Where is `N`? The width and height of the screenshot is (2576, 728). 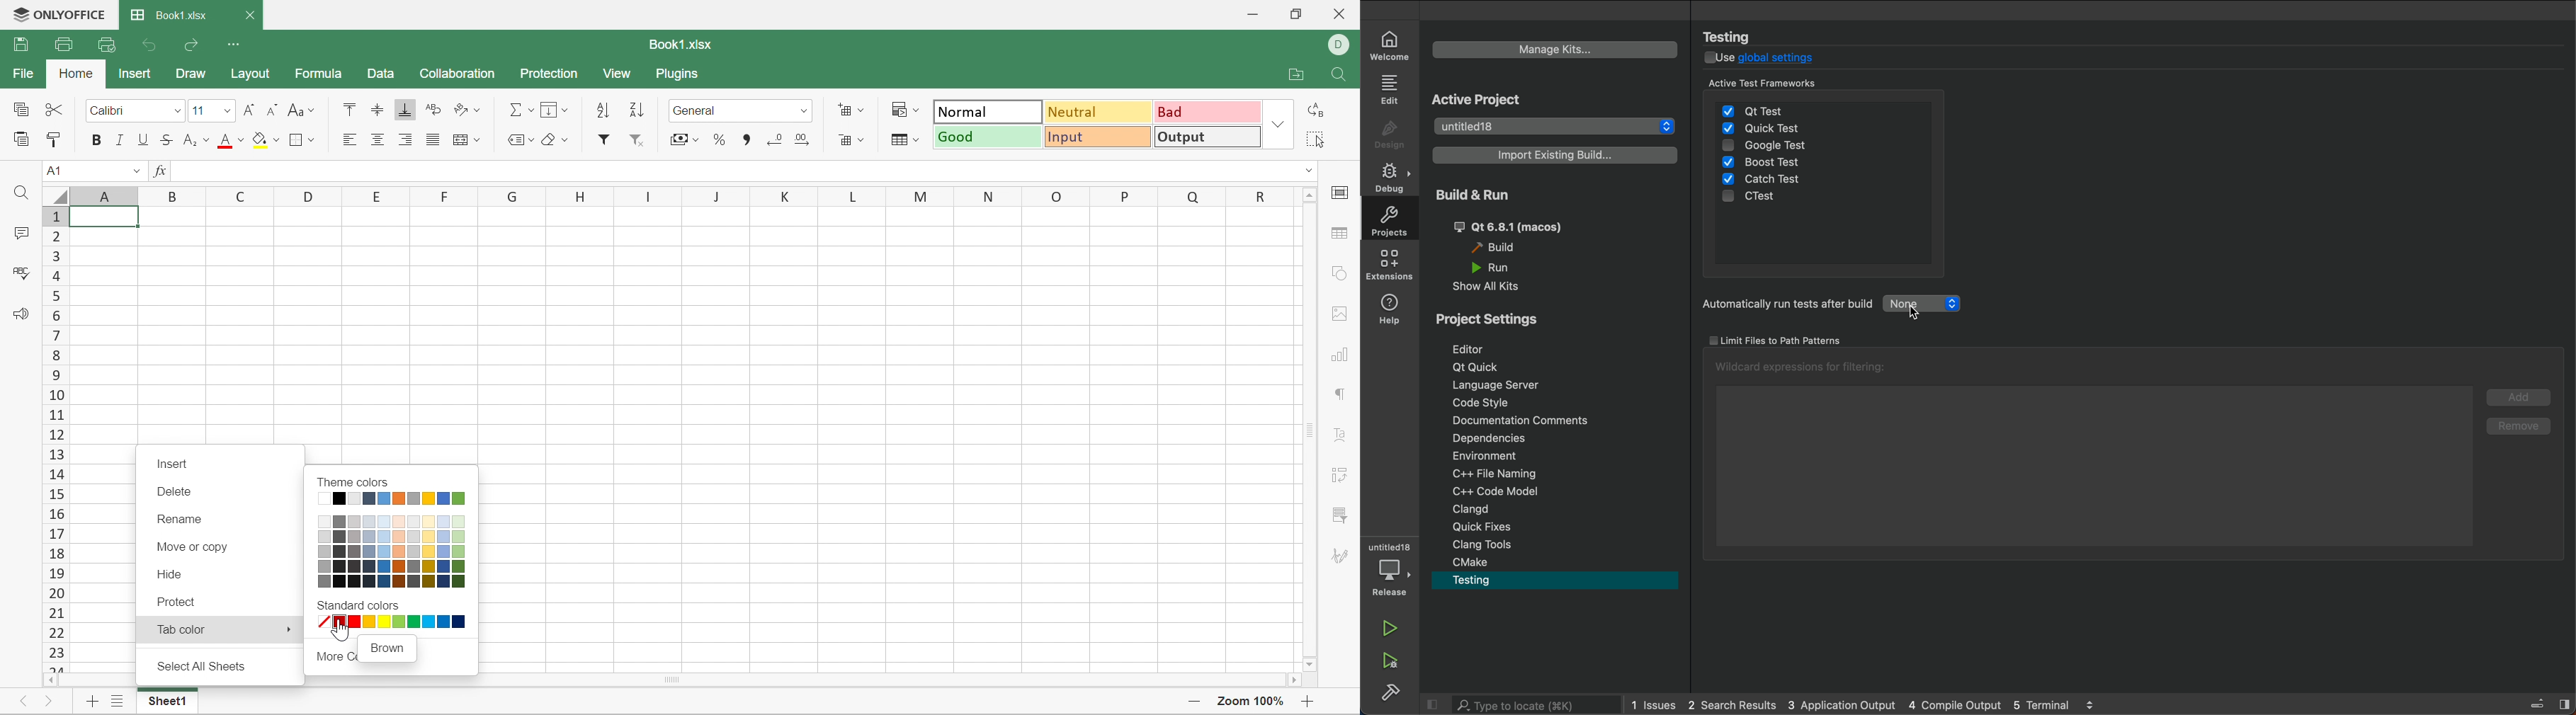 N is located at coordinates (990, 195).